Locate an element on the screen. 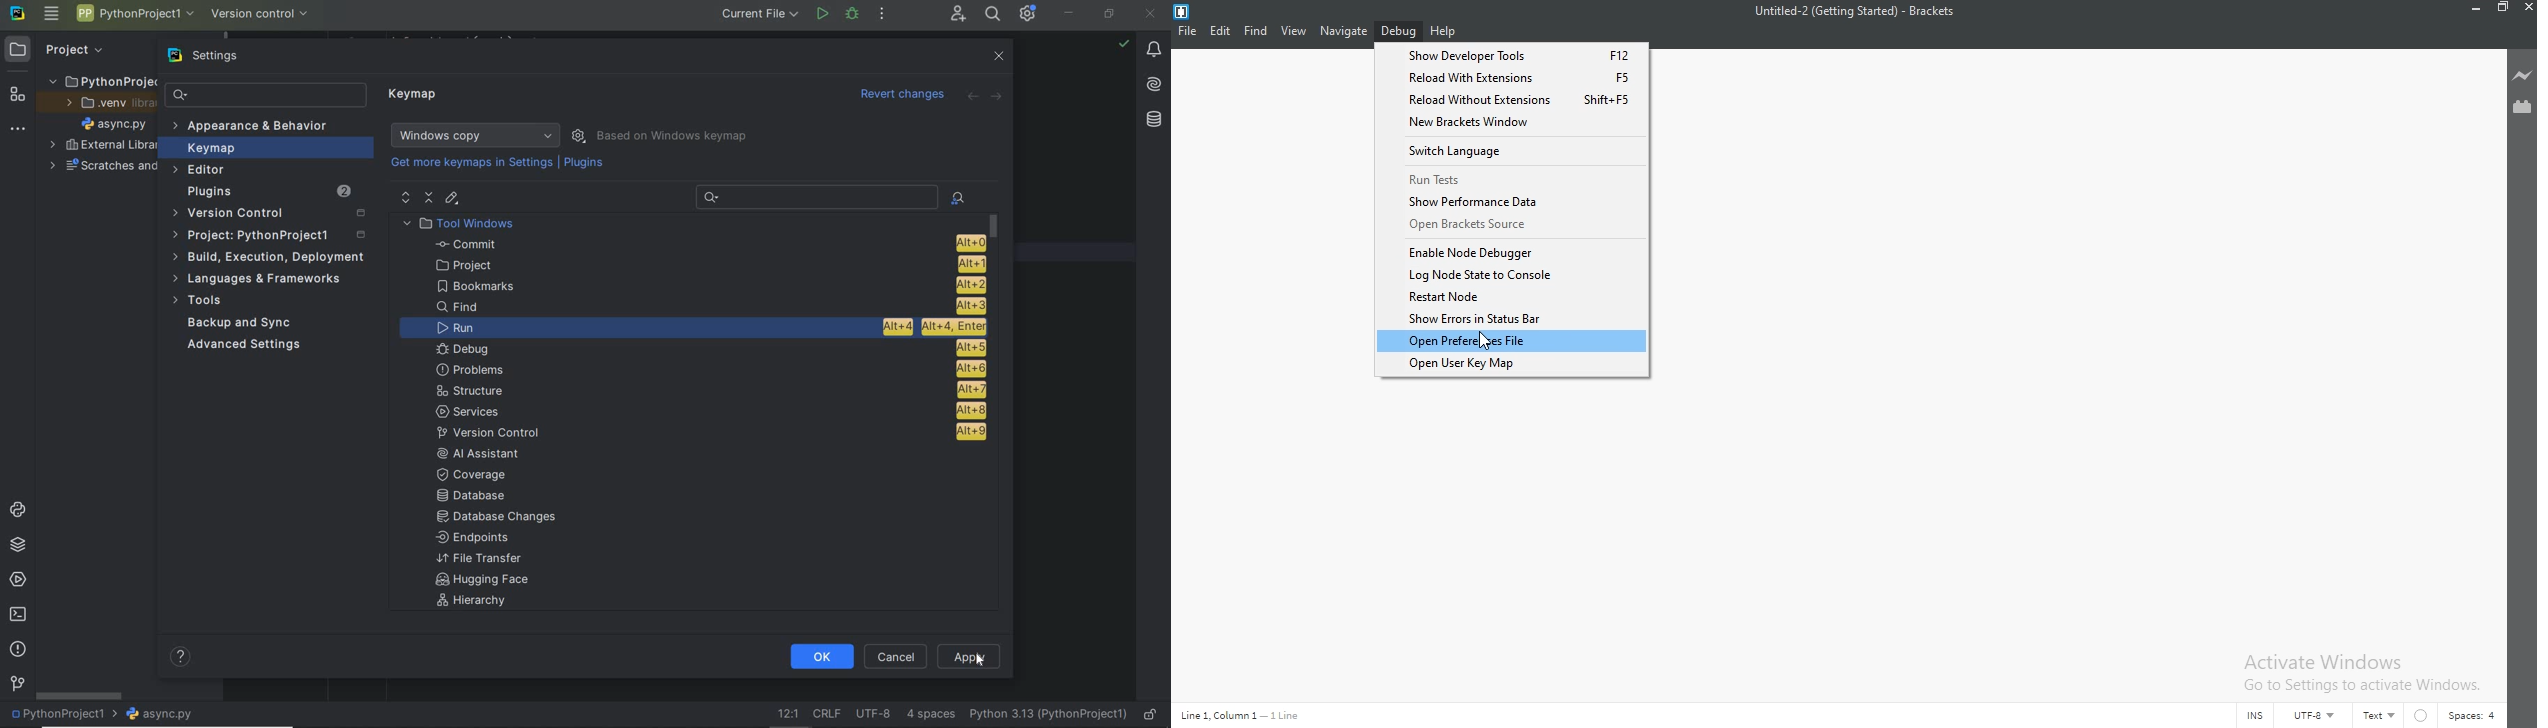  Show Errors in Status Bar is located at coordinates (1511, 319).